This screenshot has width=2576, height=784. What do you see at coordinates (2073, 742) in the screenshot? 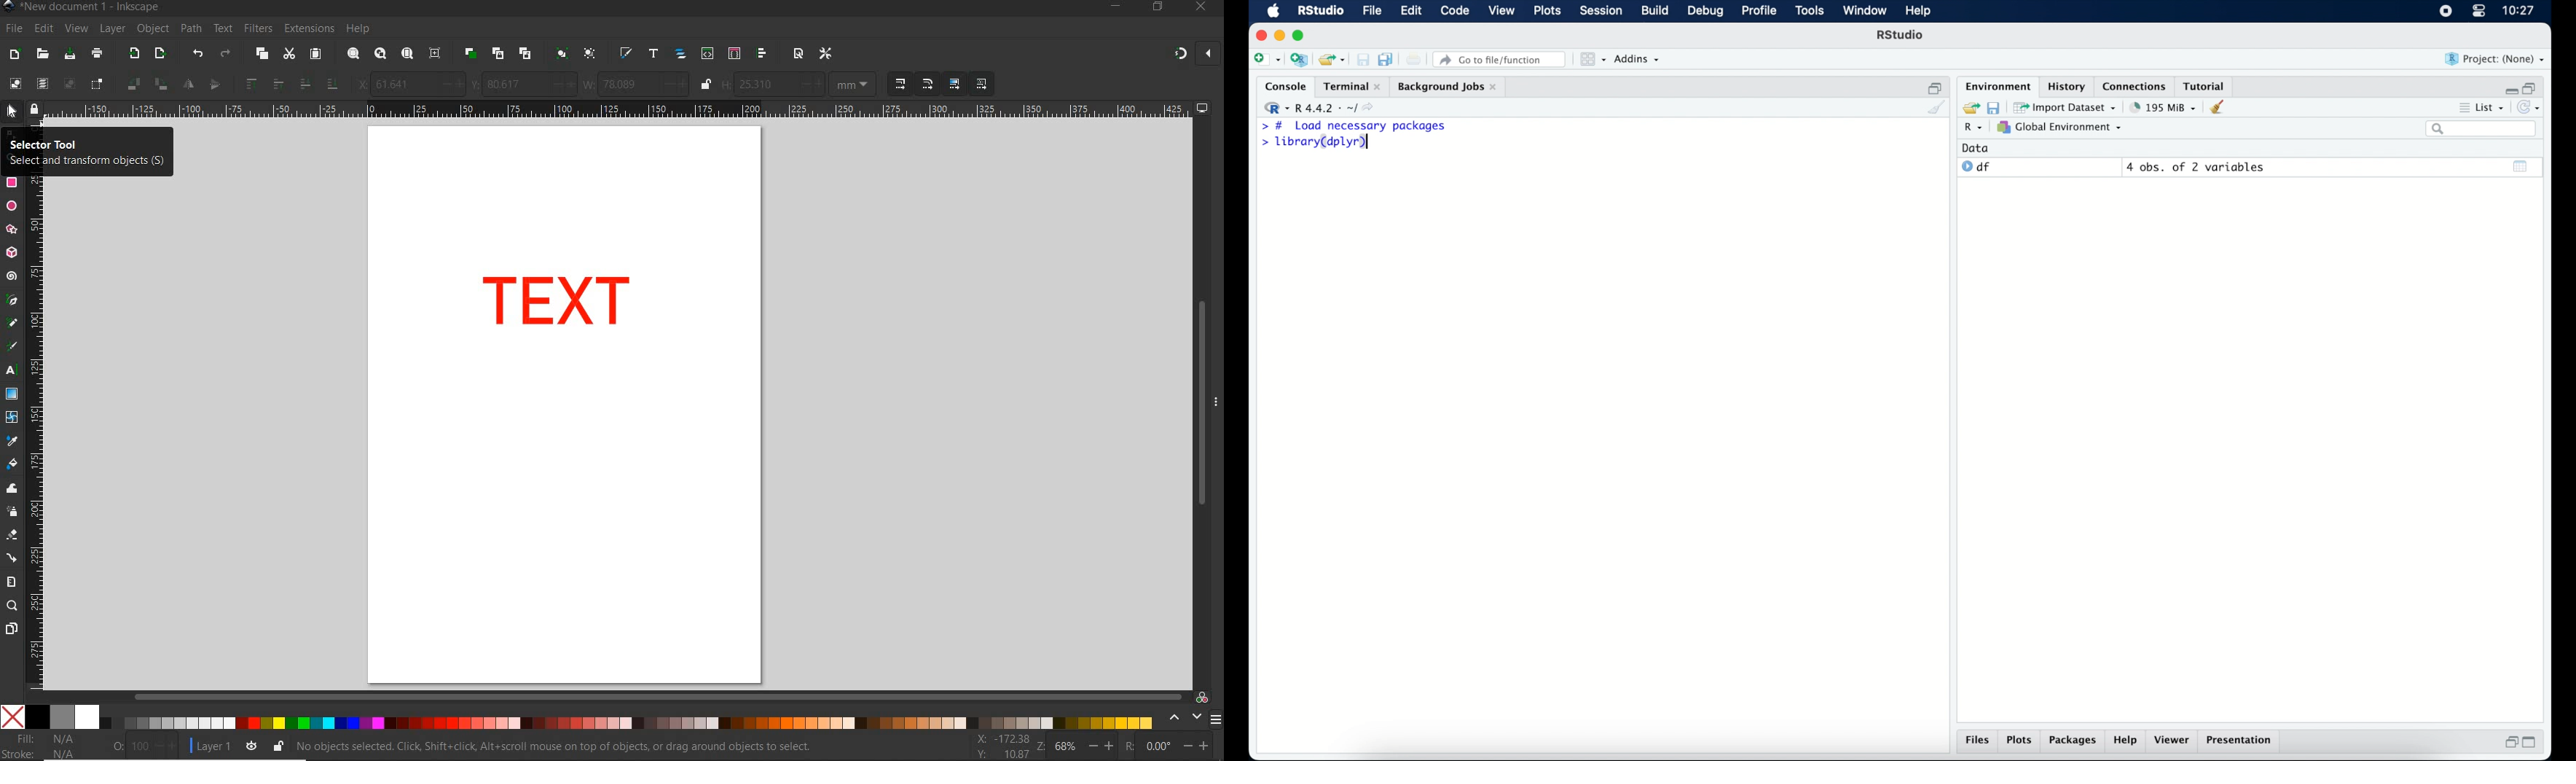
I see `packages` at bounding box center [2073, 742].